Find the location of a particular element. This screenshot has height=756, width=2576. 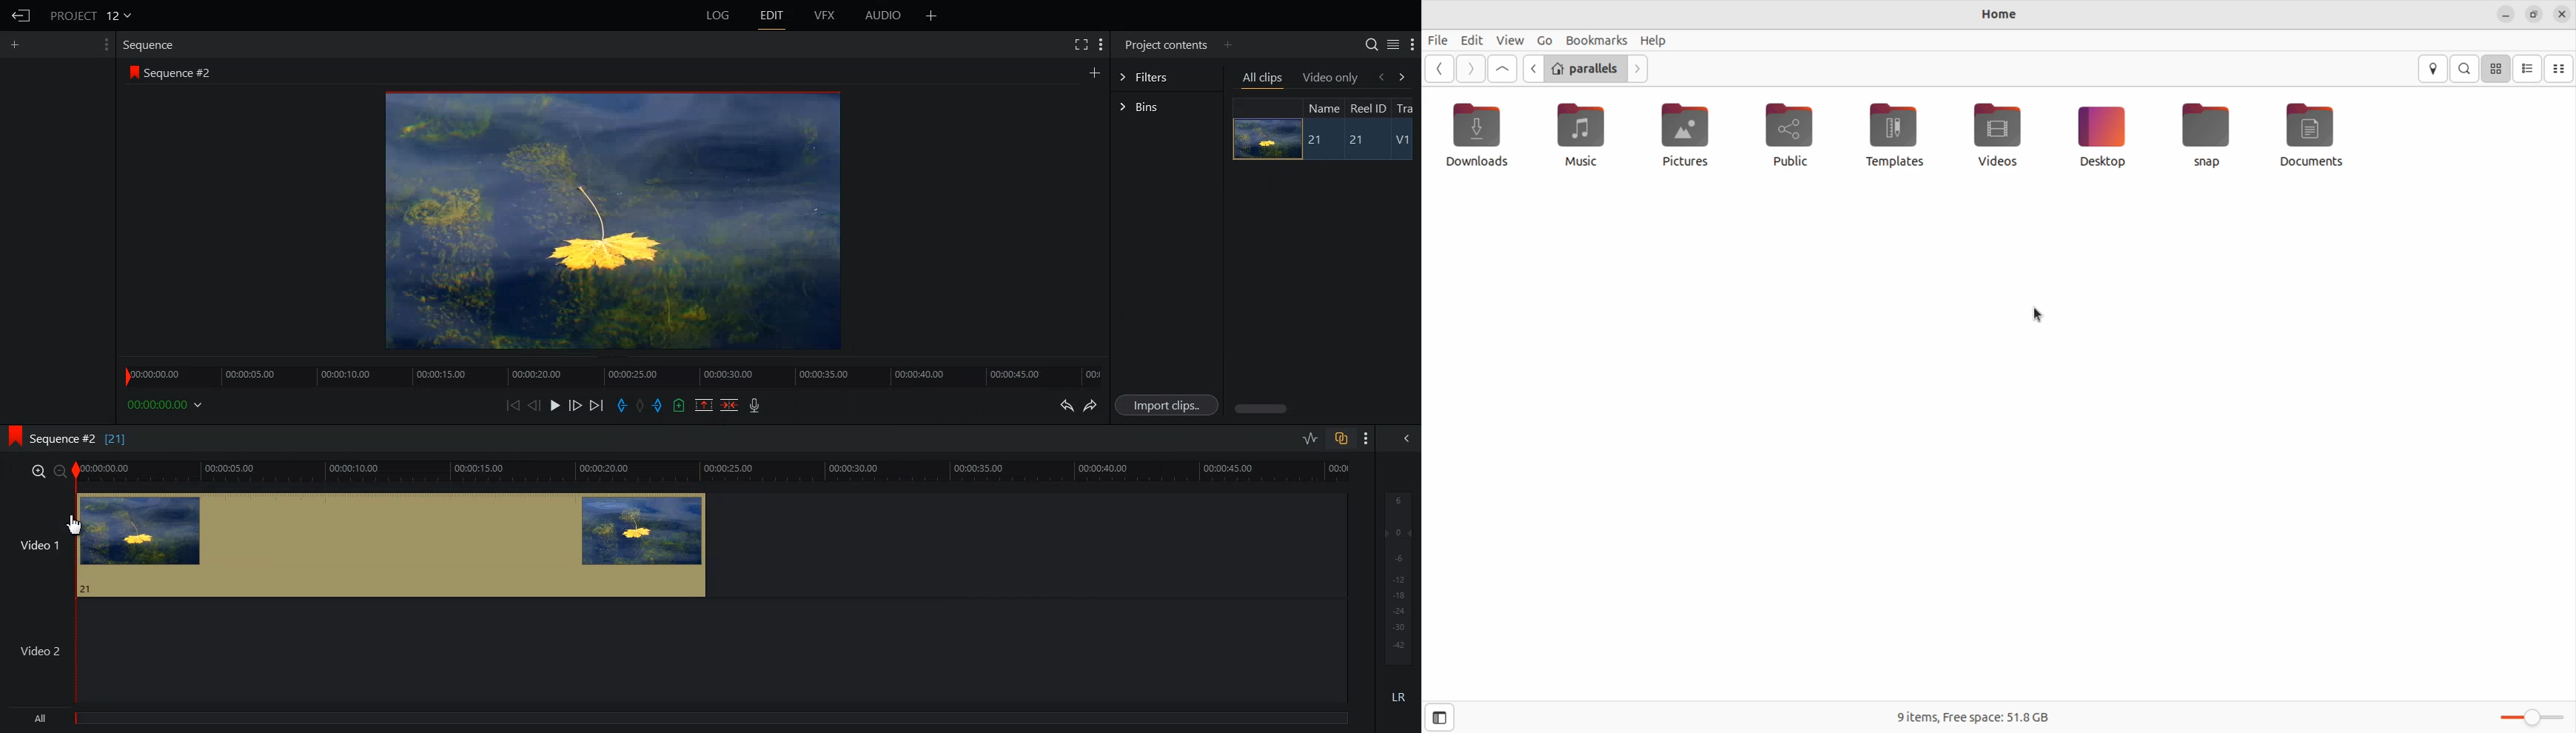

Help is located at coordinates (1653, 40).